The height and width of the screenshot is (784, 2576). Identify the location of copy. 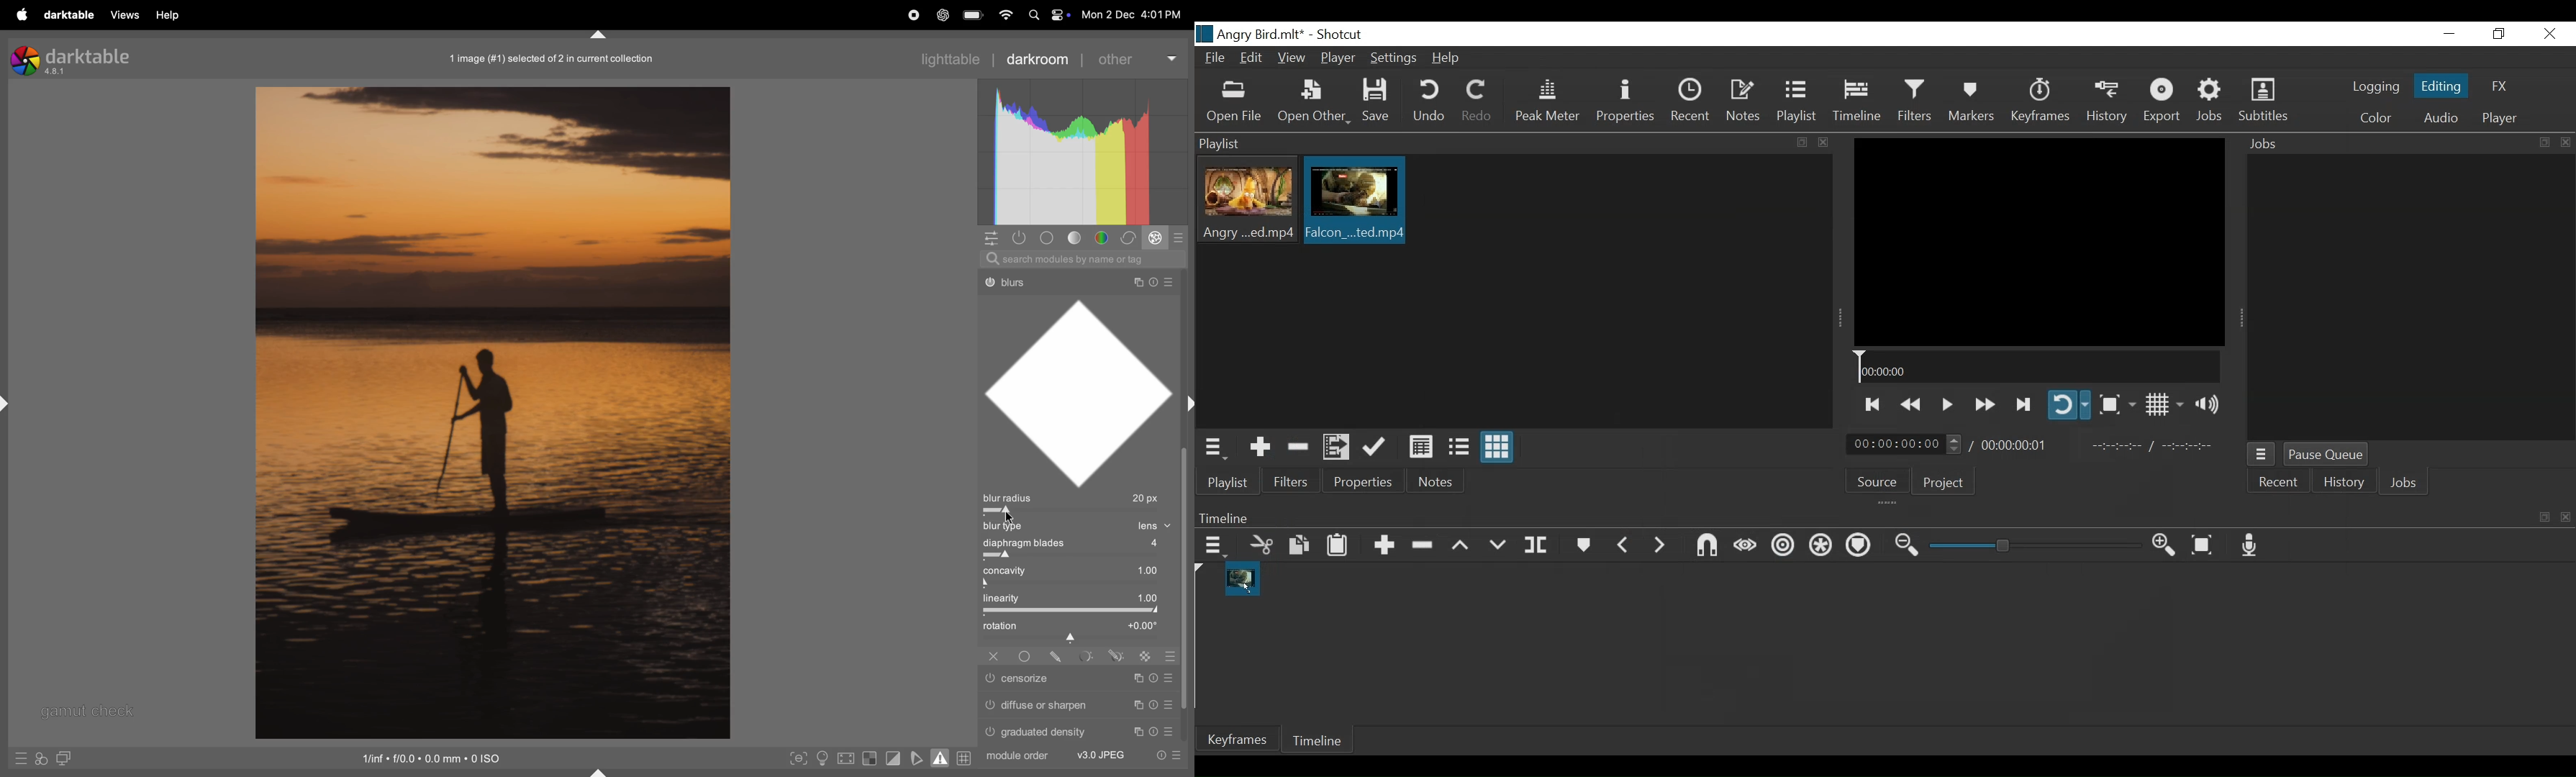
(2543, 142).